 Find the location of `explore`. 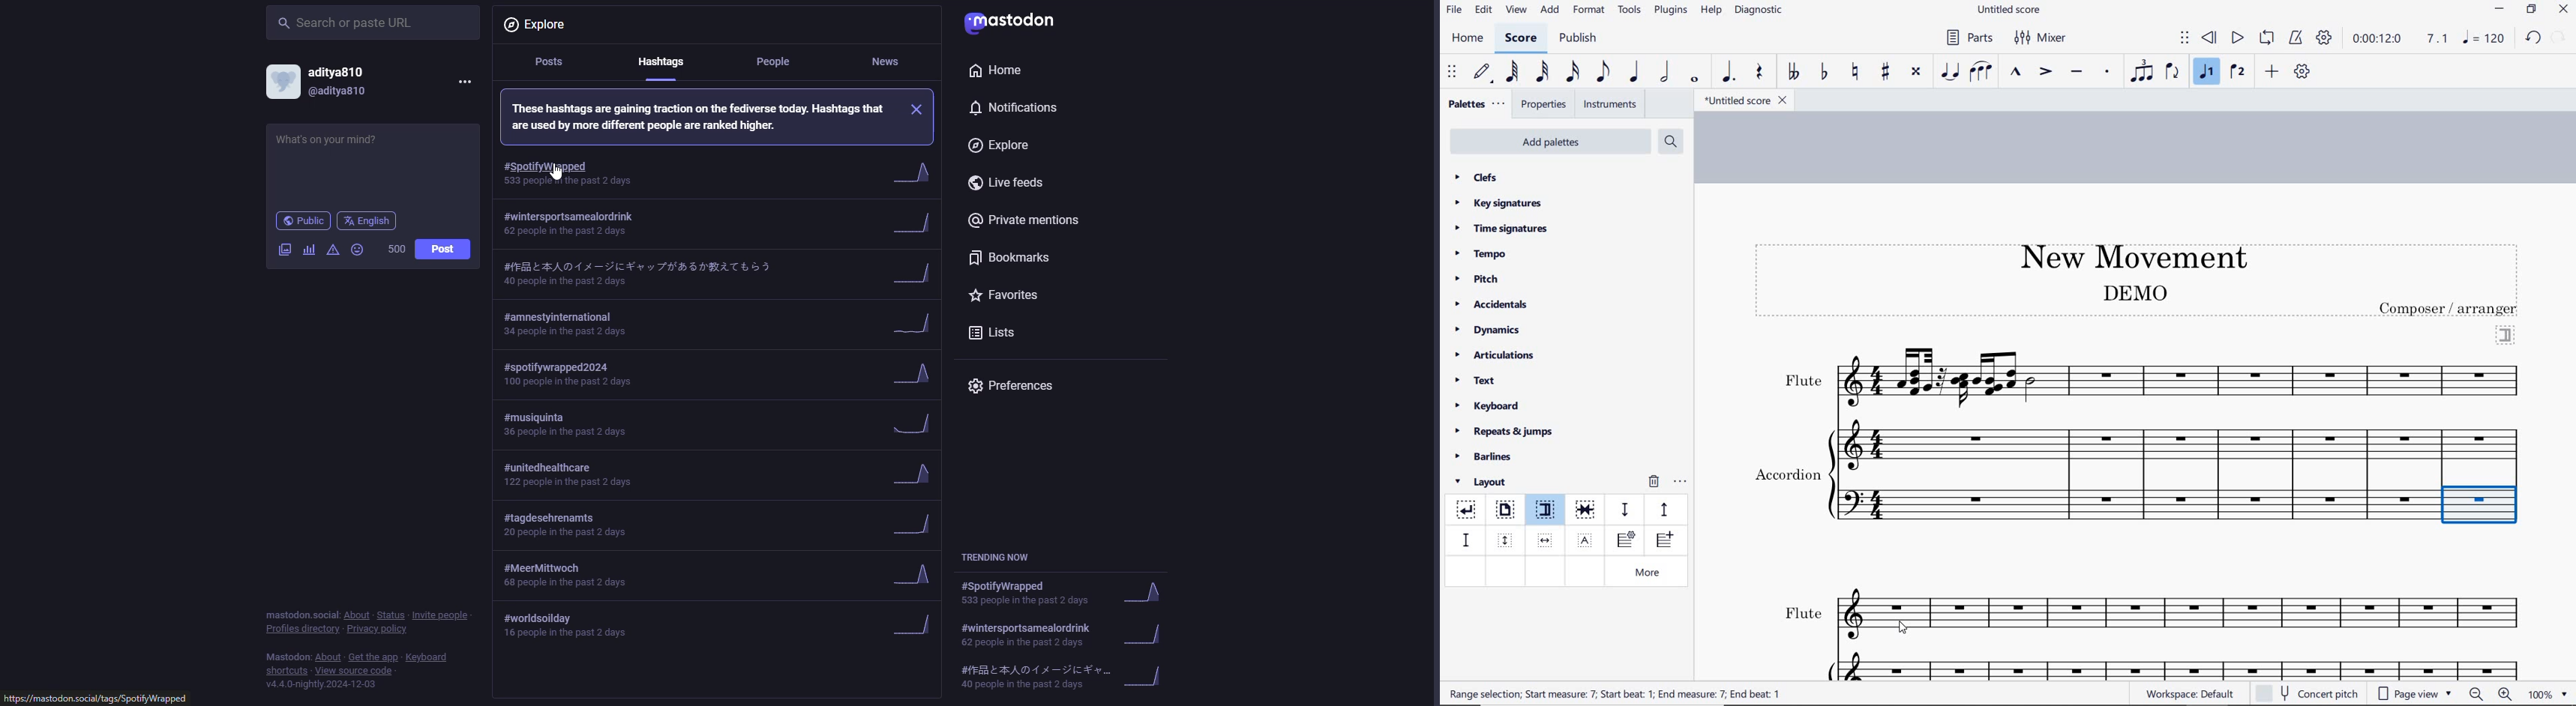

explore is located at coordinates (537, 25).